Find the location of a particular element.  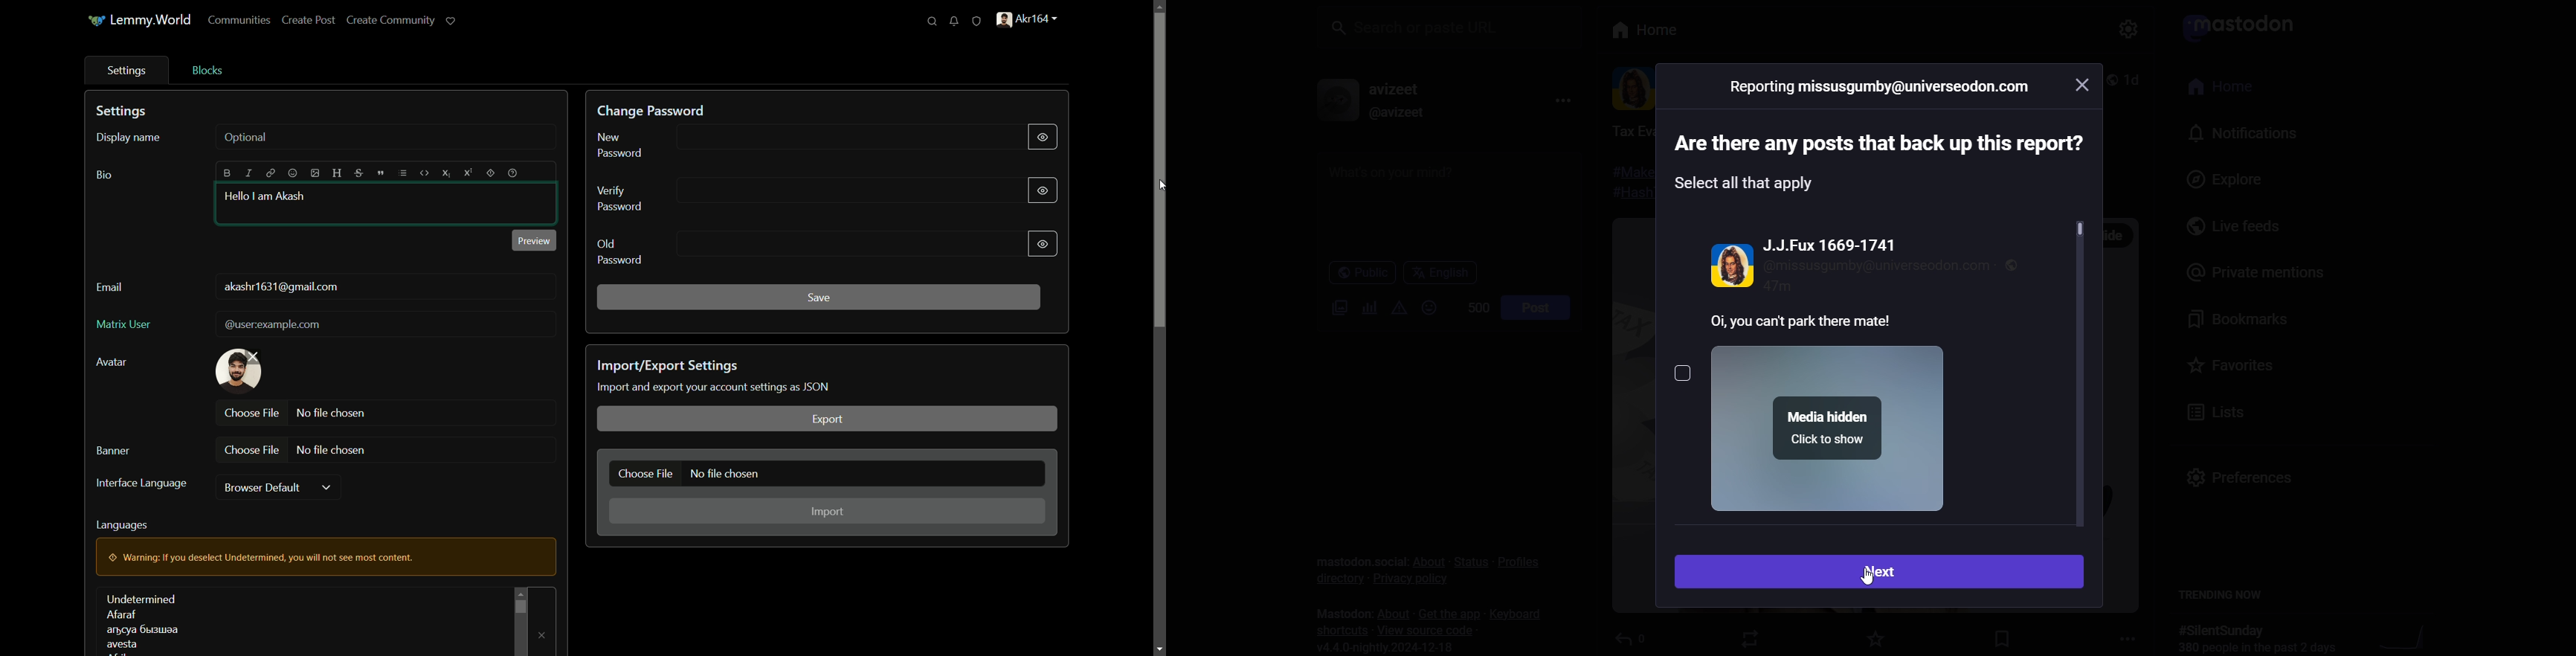

choose file is located at coordinates (252, 450).